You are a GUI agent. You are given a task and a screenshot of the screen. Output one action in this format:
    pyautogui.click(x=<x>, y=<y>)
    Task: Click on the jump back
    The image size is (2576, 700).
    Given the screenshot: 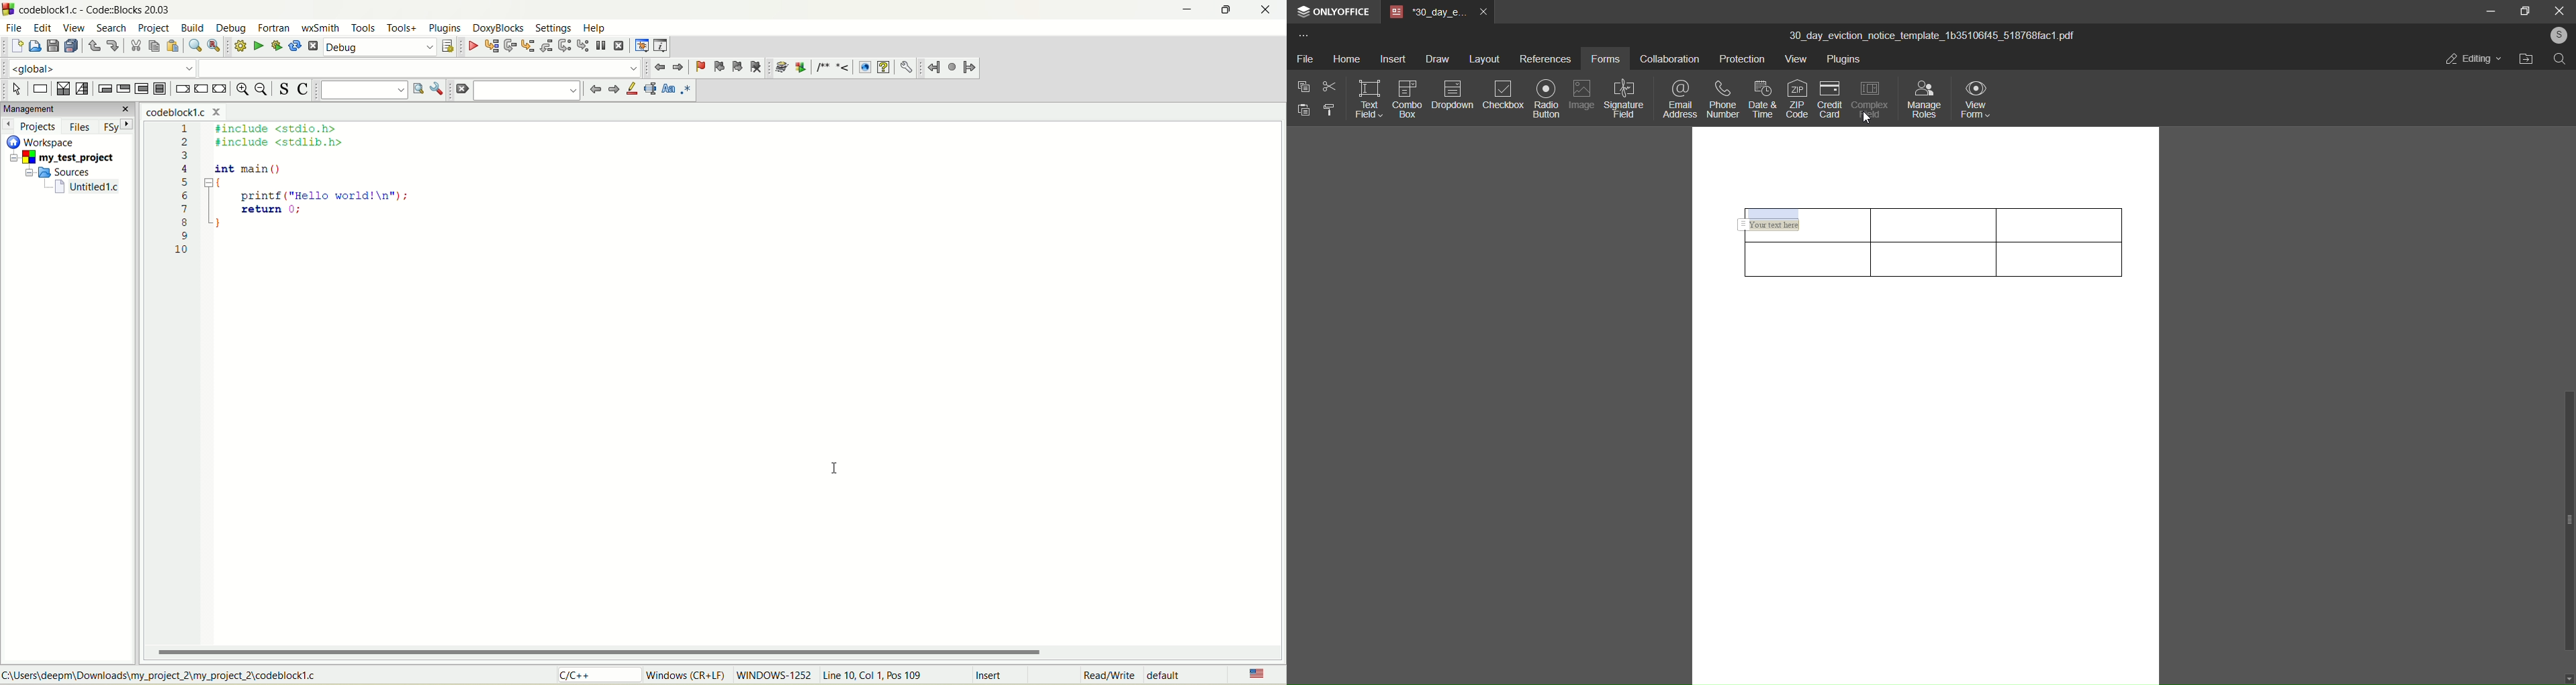 What is the action you would take?
    pyautogui.click(x=661, y=68)
    